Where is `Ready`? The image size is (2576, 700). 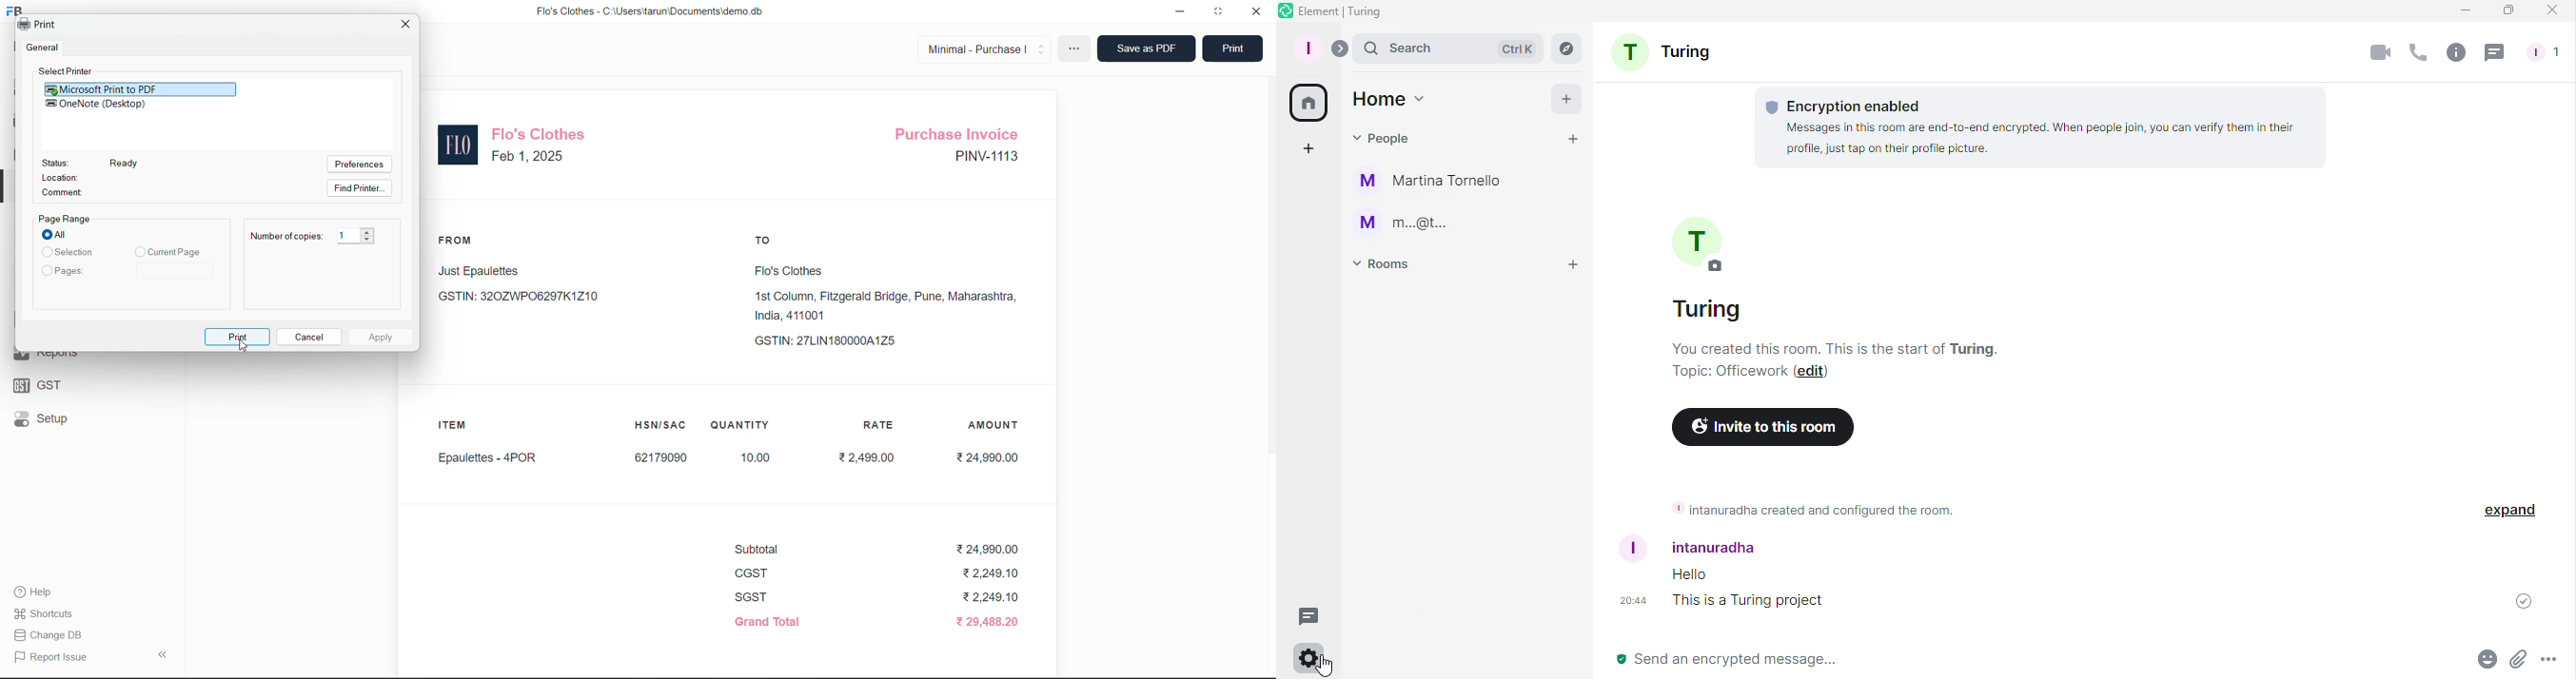 Ready is located at coordinates (124, 163).